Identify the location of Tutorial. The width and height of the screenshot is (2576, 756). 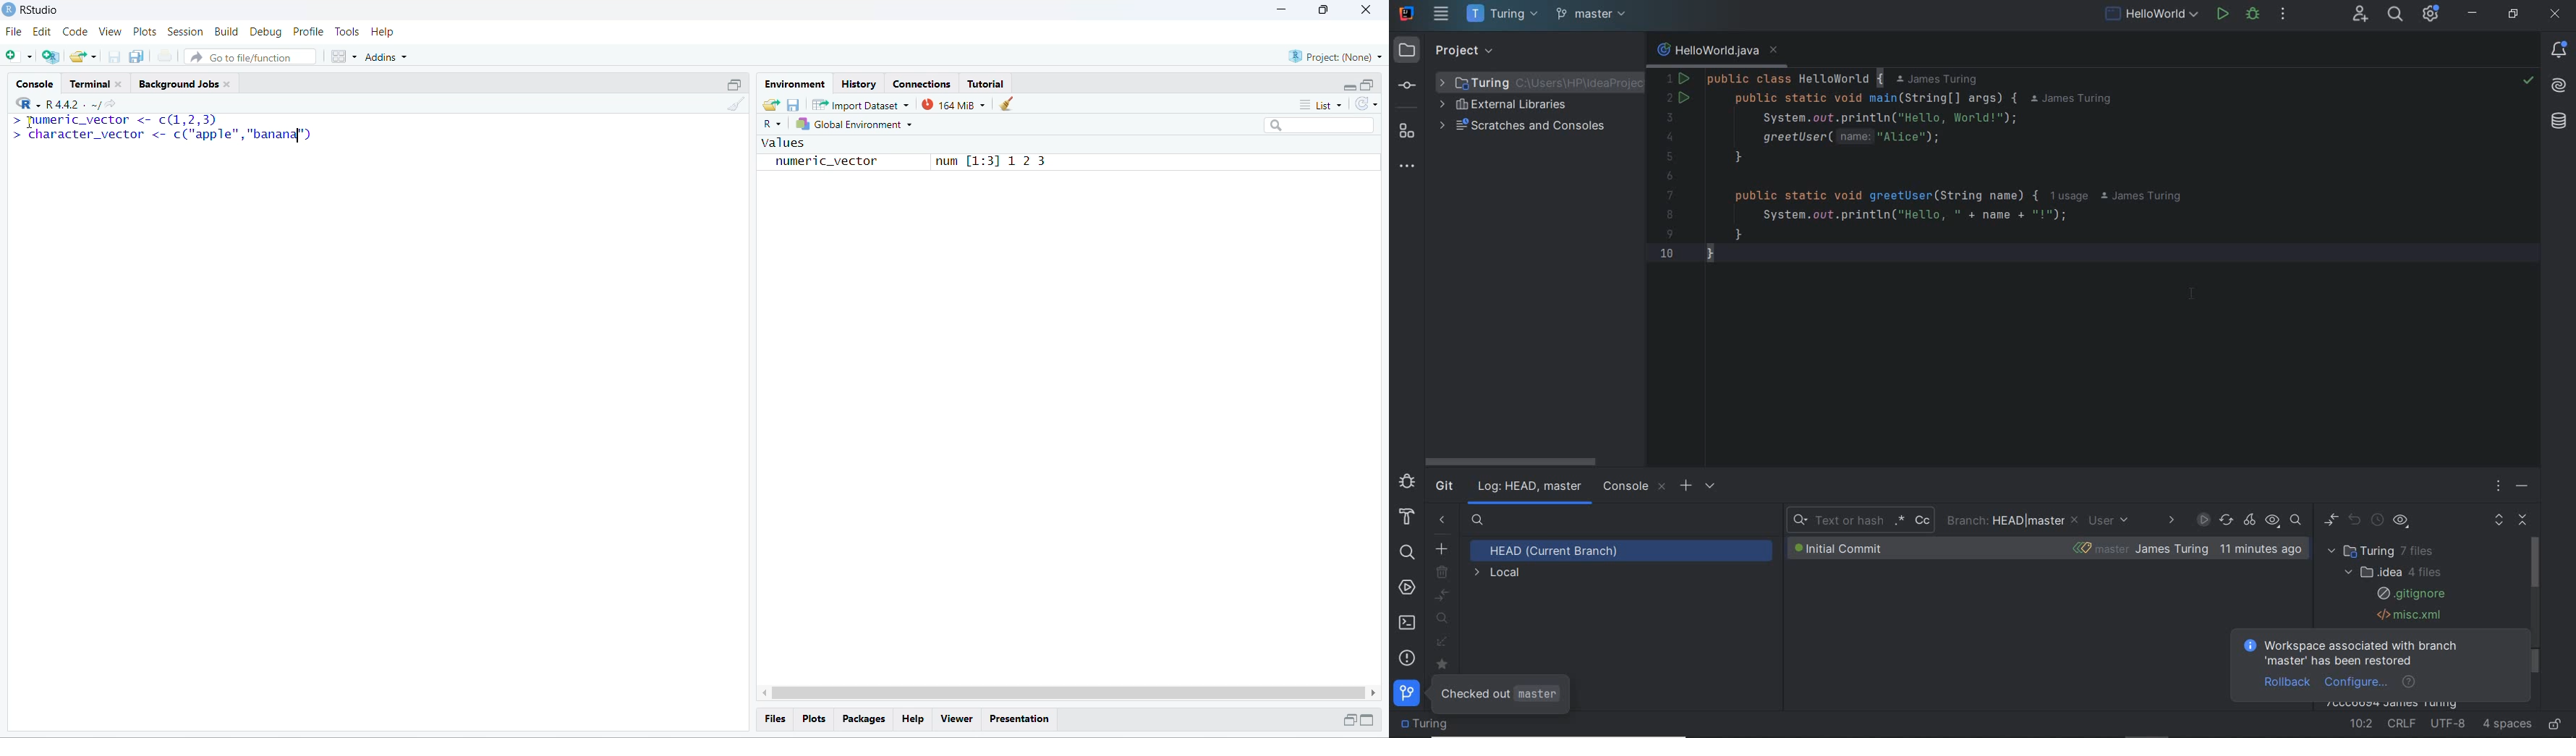
(985, 84).